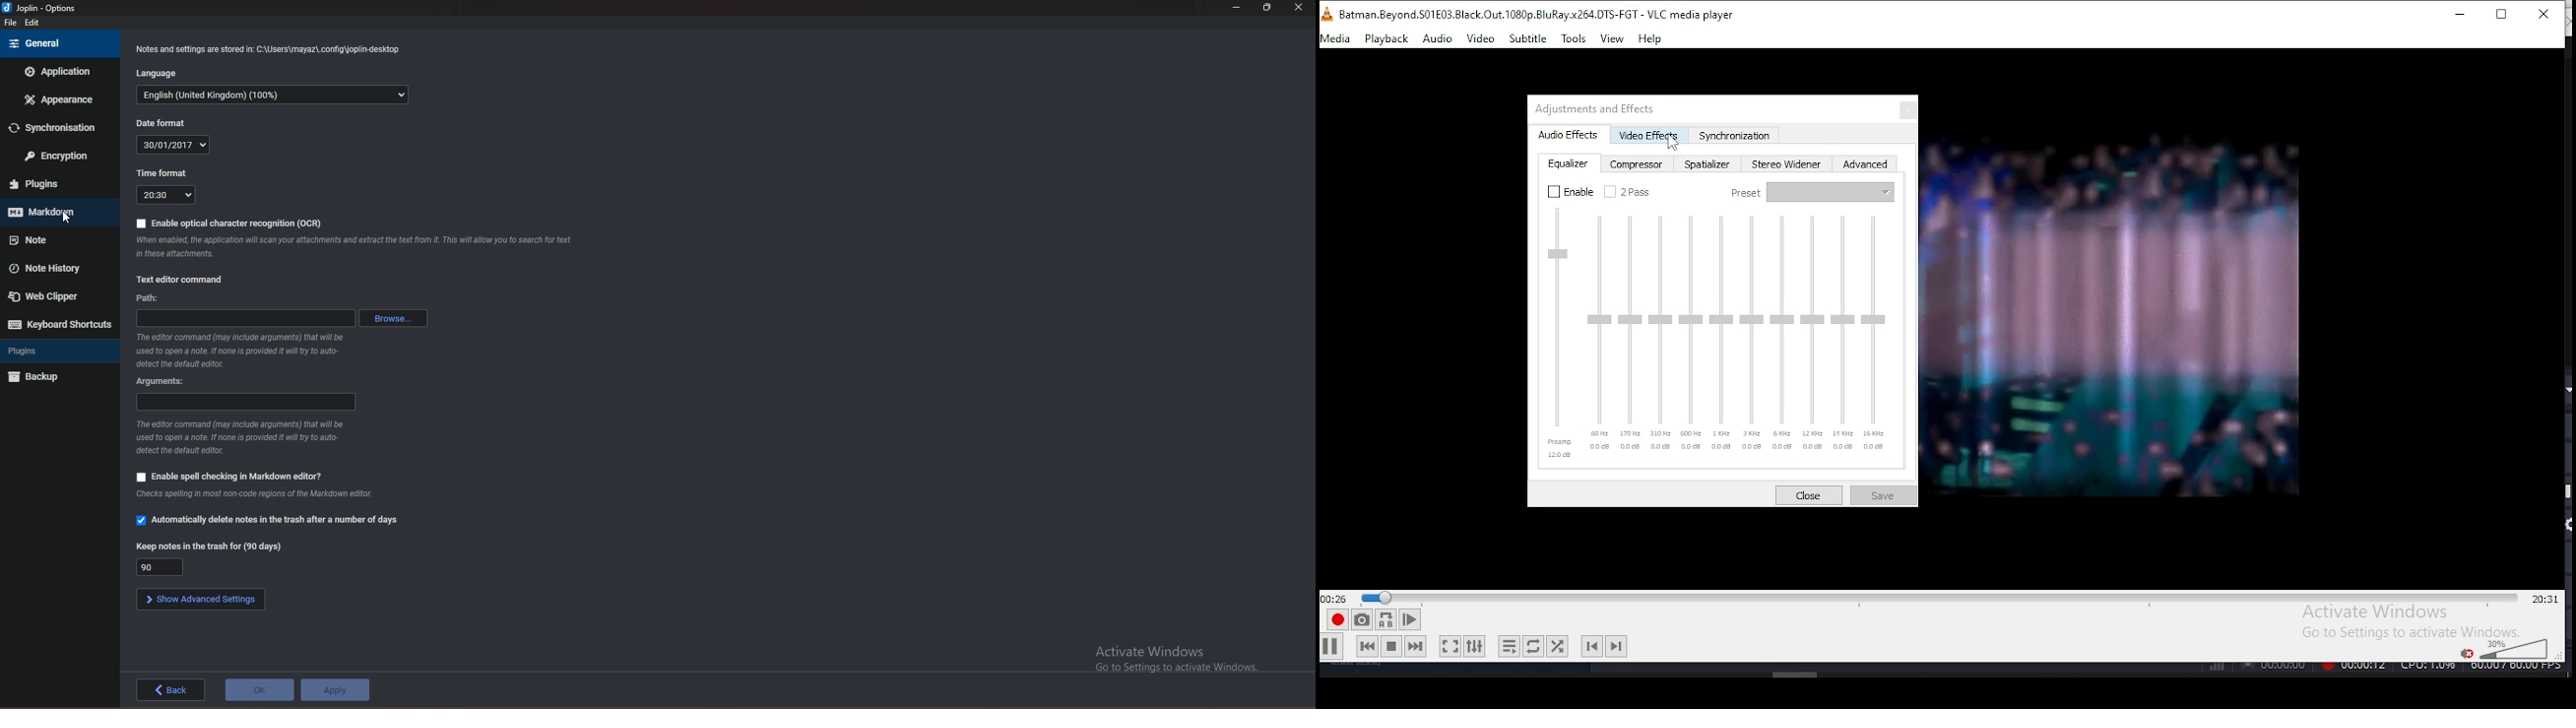 This screenshot has width=2576, height=728. I want to click on cursor, so click(66, 219).